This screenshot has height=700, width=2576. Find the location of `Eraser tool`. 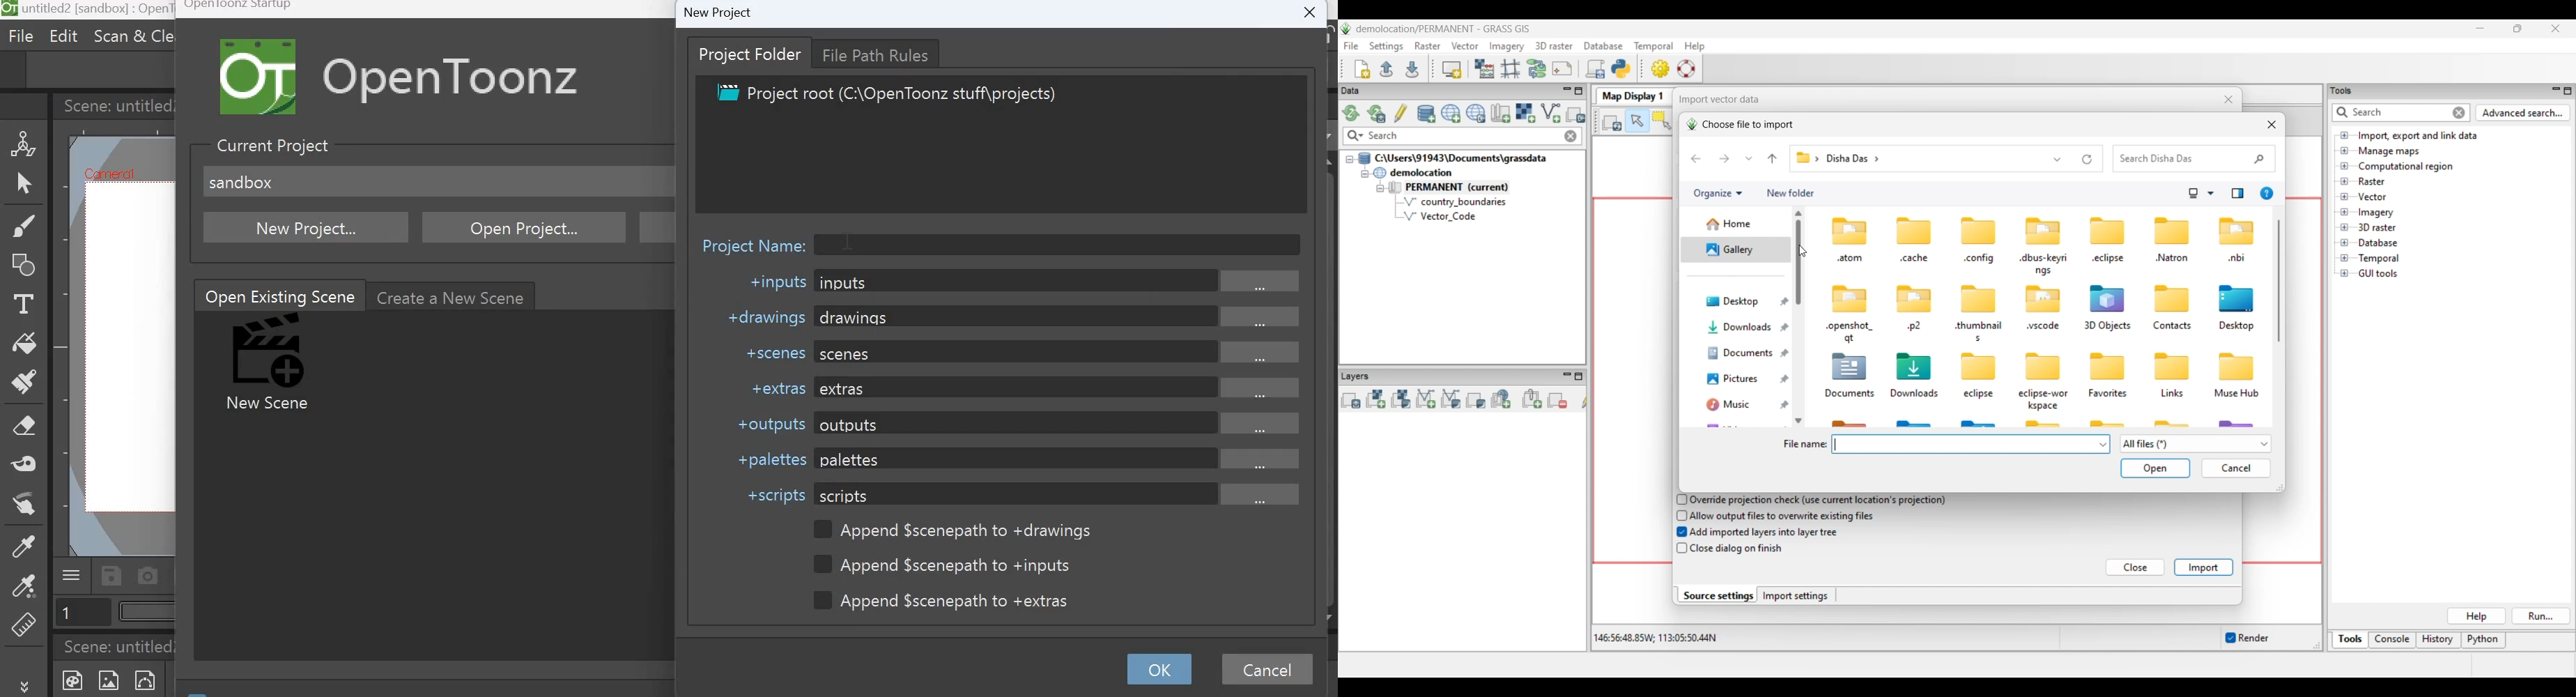

Eraser tool is located at coordinates (26, 426).